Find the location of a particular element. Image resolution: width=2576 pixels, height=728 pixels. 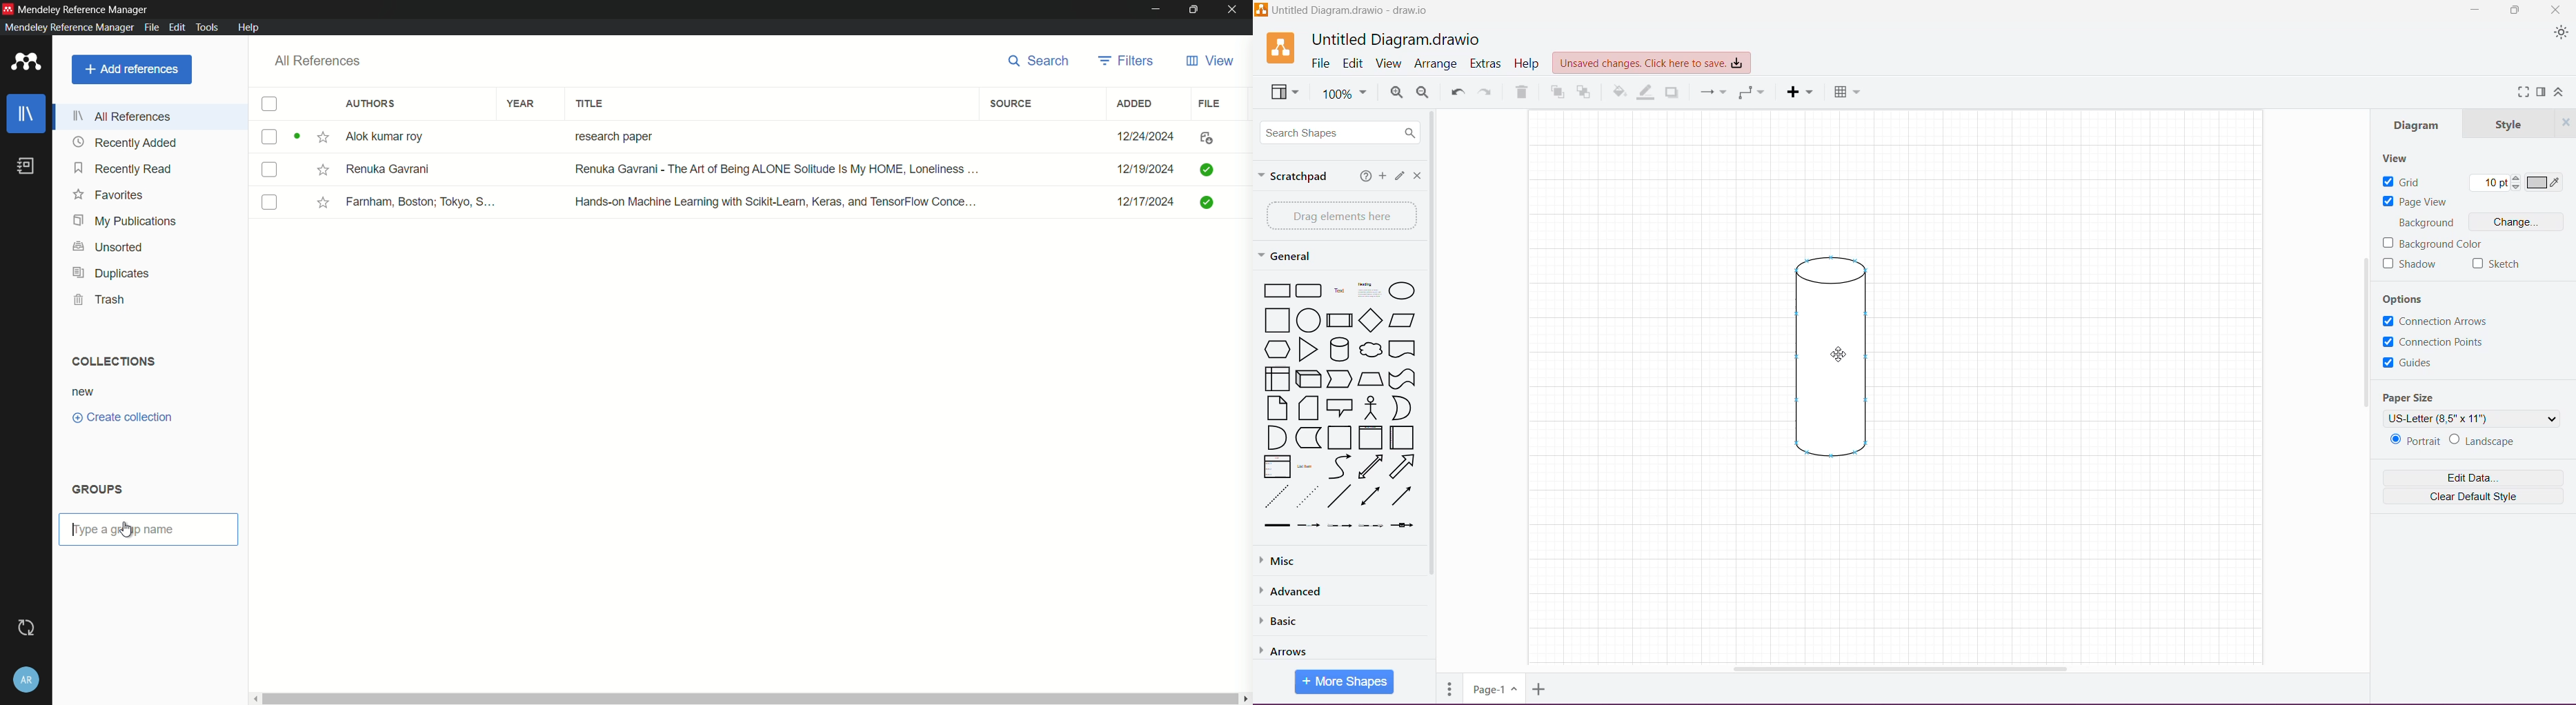

book-1 is located at coordinates (269, 136).